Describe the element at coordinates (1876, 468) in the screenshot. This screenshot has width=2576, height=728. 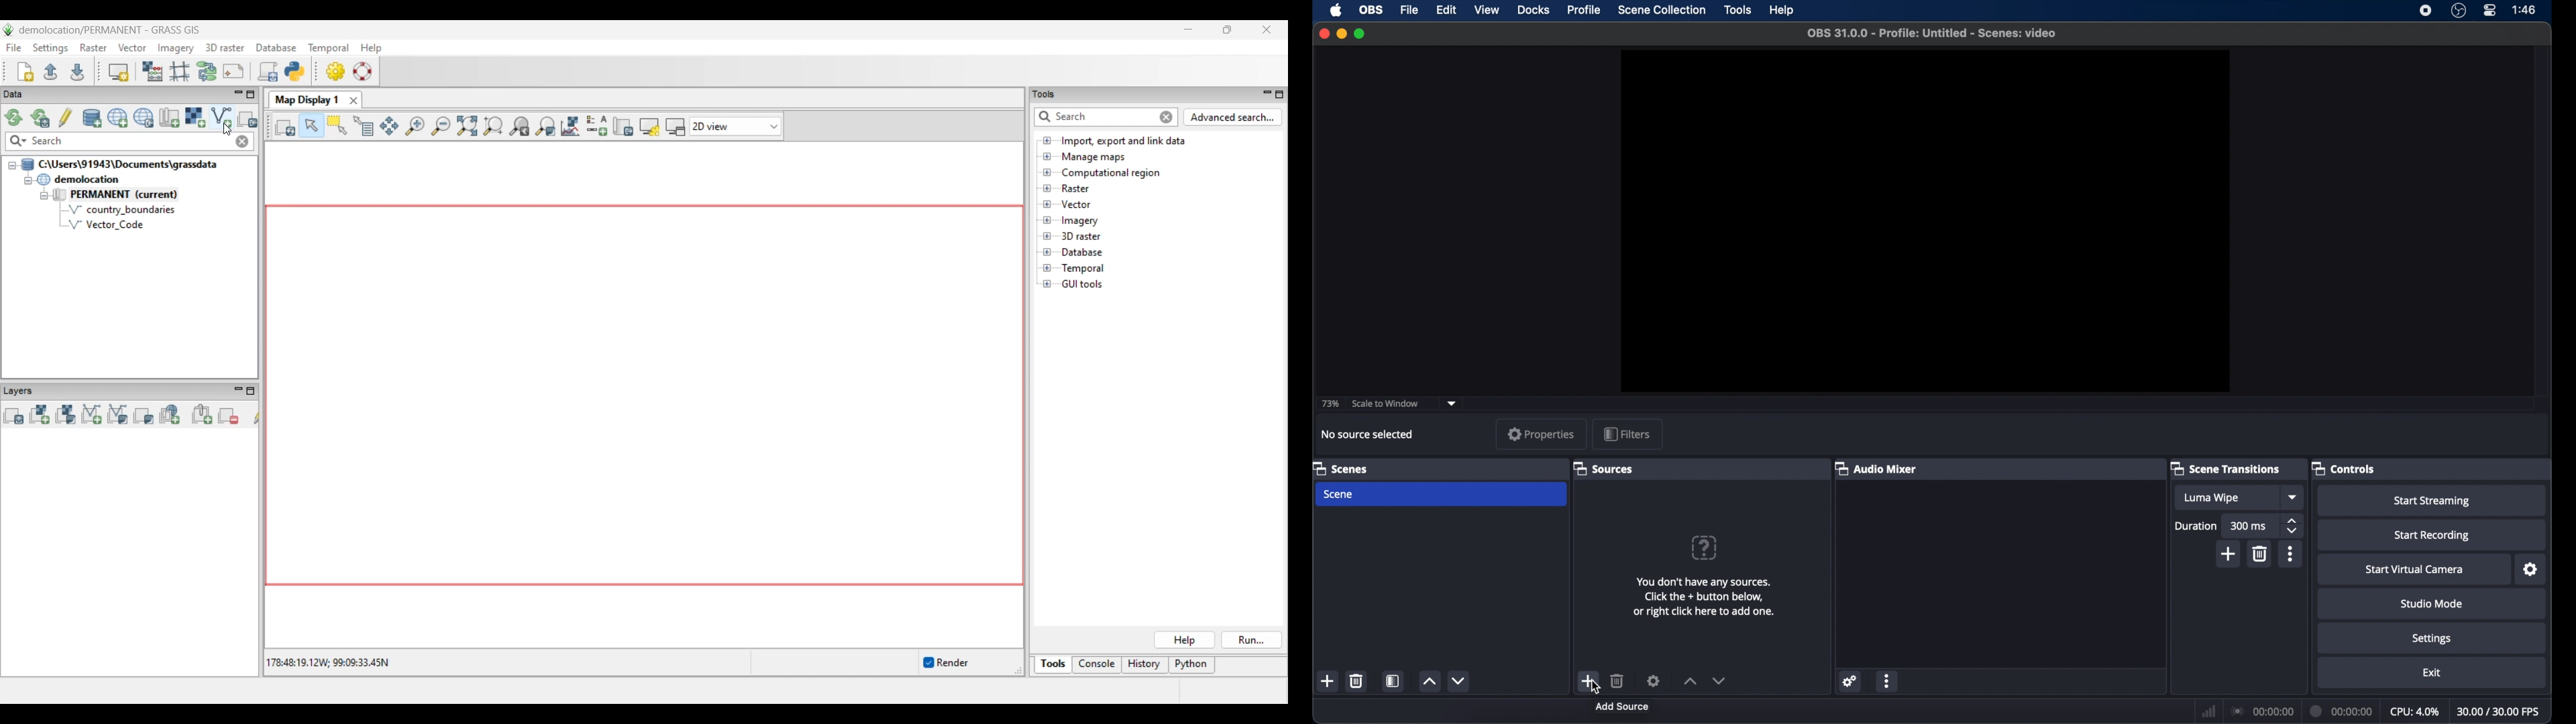
I see `audio mixer` at that location.